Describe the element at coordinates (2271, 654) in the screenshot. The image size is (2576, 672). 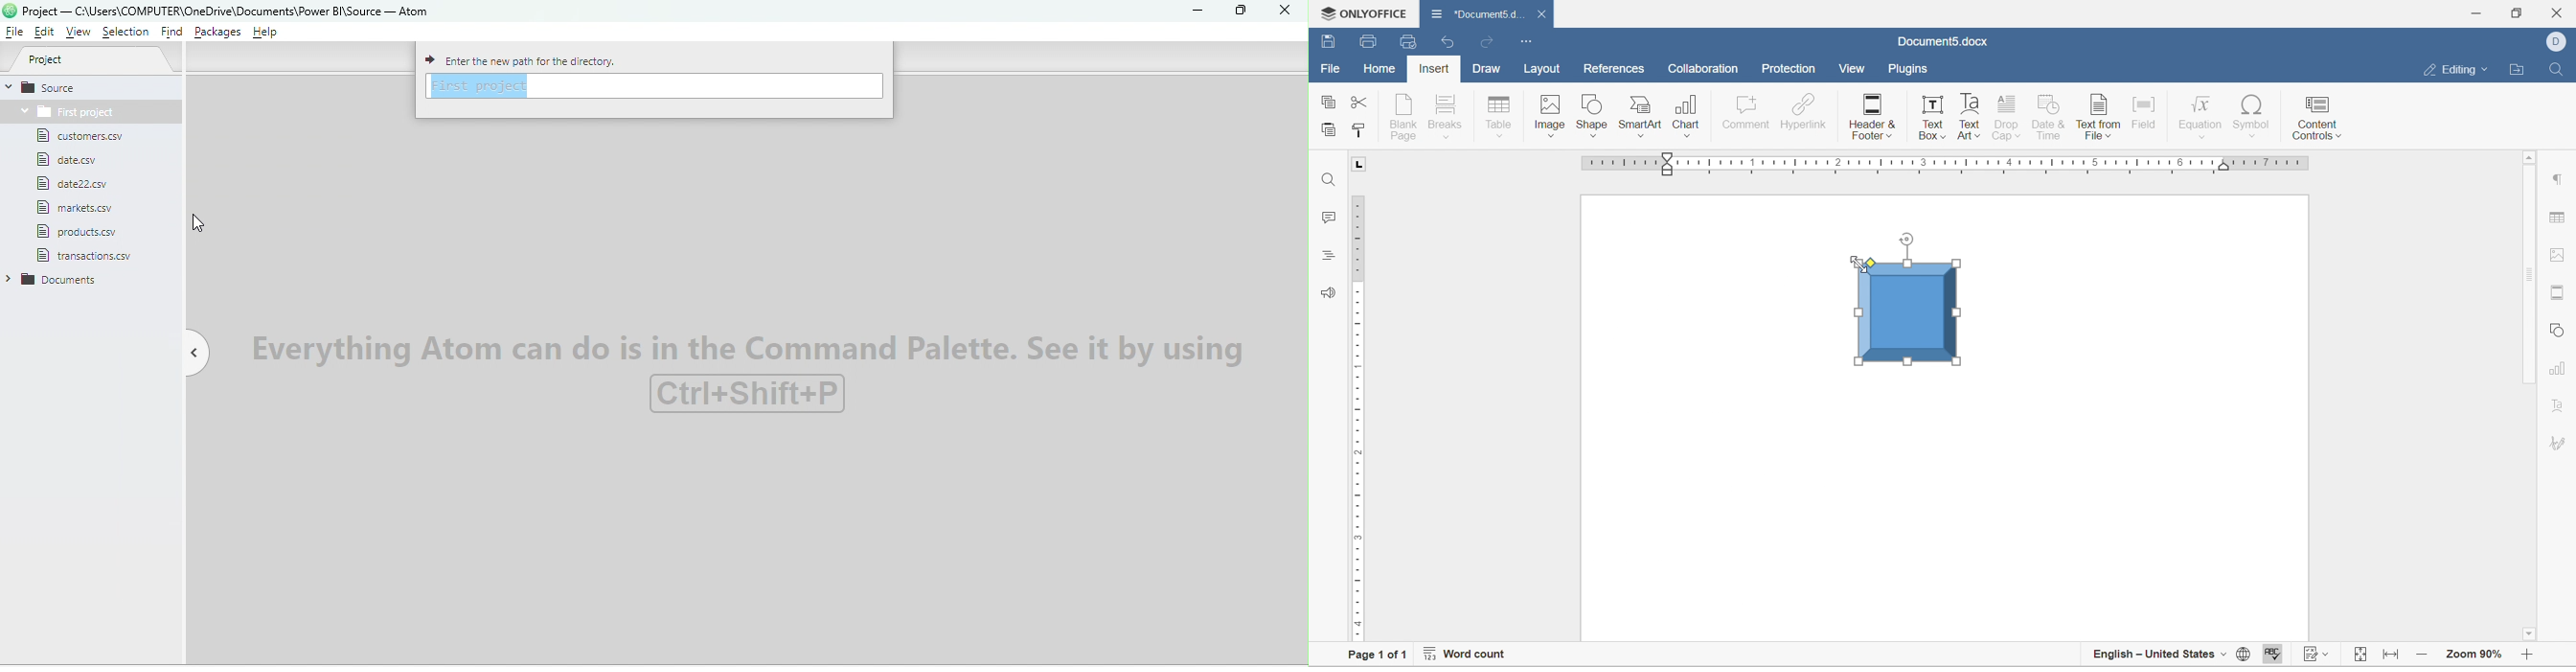
I see `spell checking` at that location.